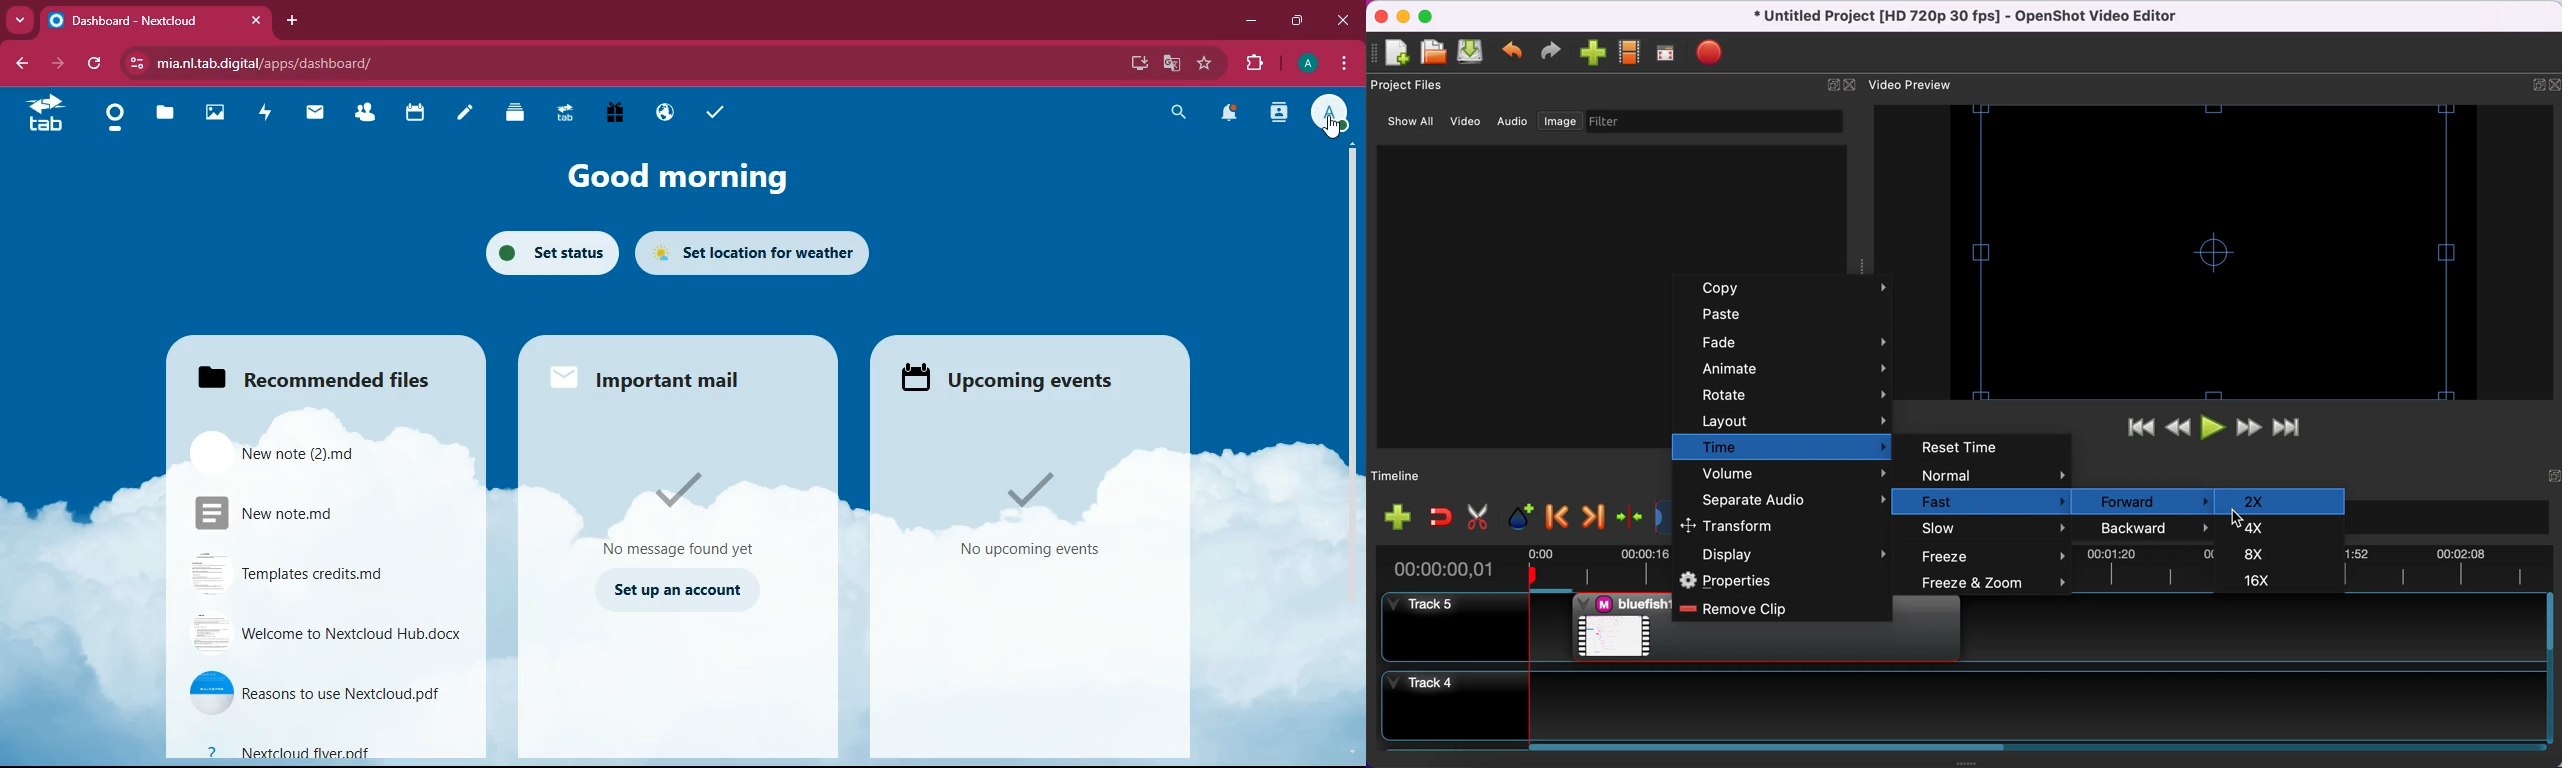 This screenshot has width=2576, height=784. I want to click on freeze and zoom, so click(1992, 583).